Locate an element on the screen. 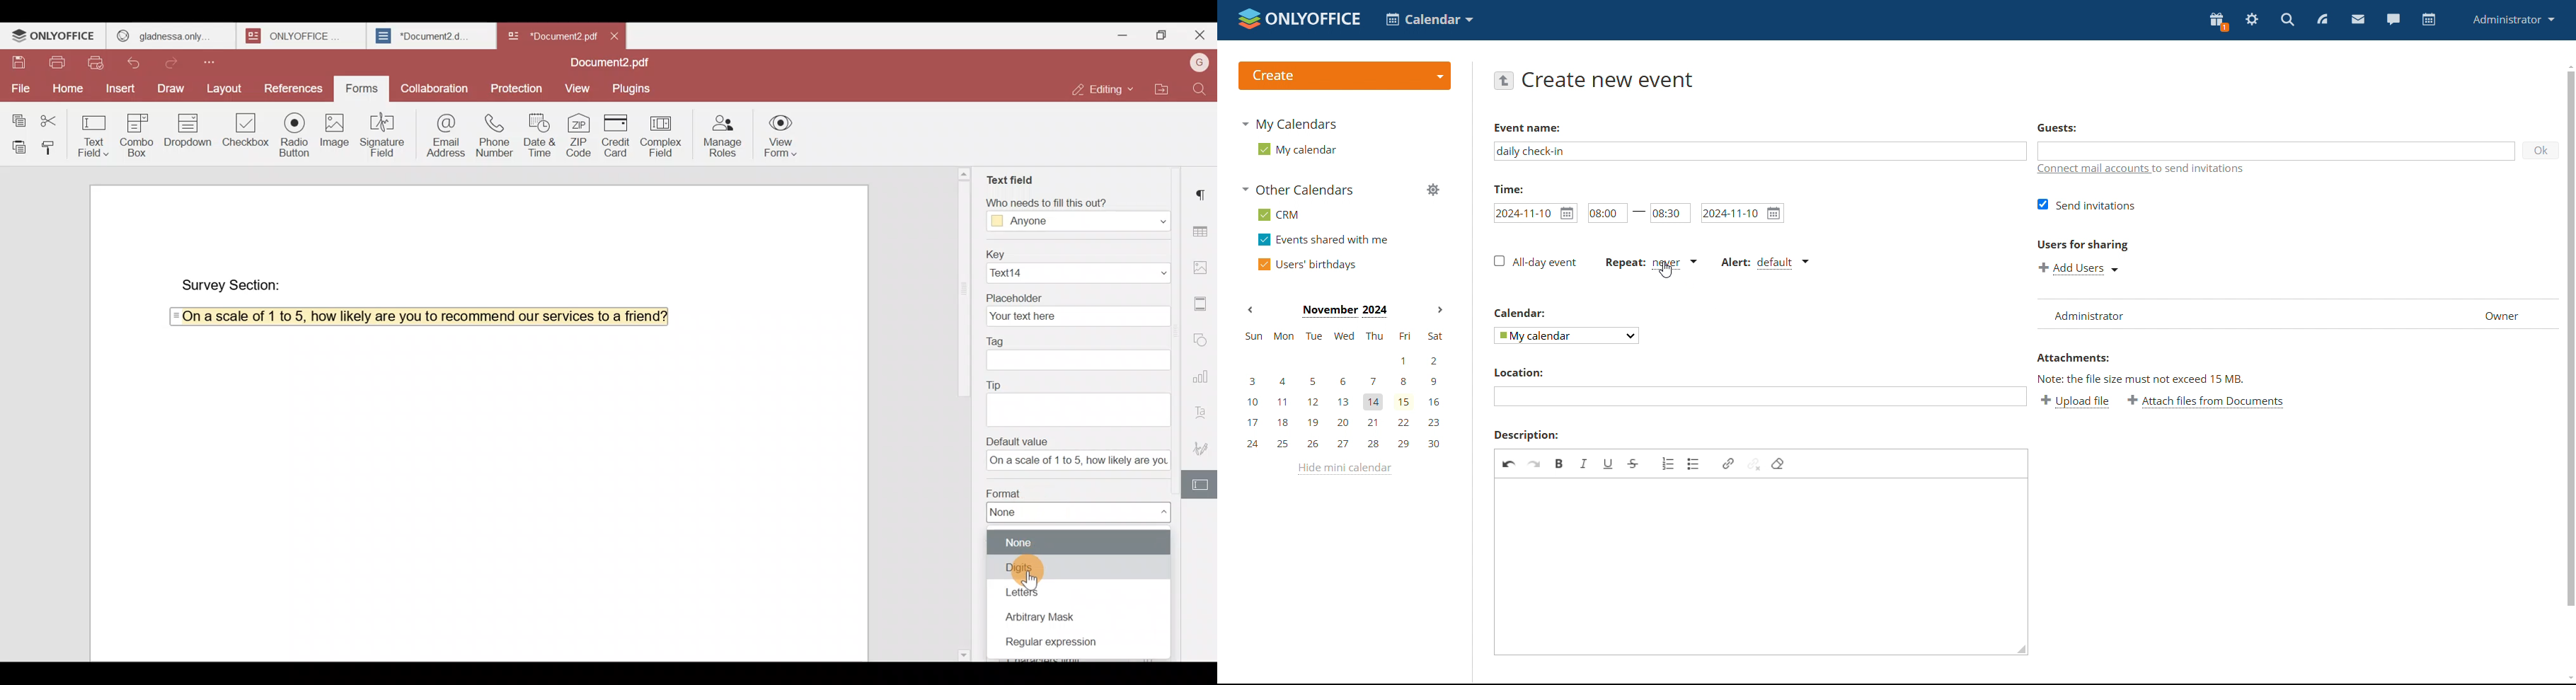 This screenshot has height=700, width=2576. Image is located at coordinates (334, 133).